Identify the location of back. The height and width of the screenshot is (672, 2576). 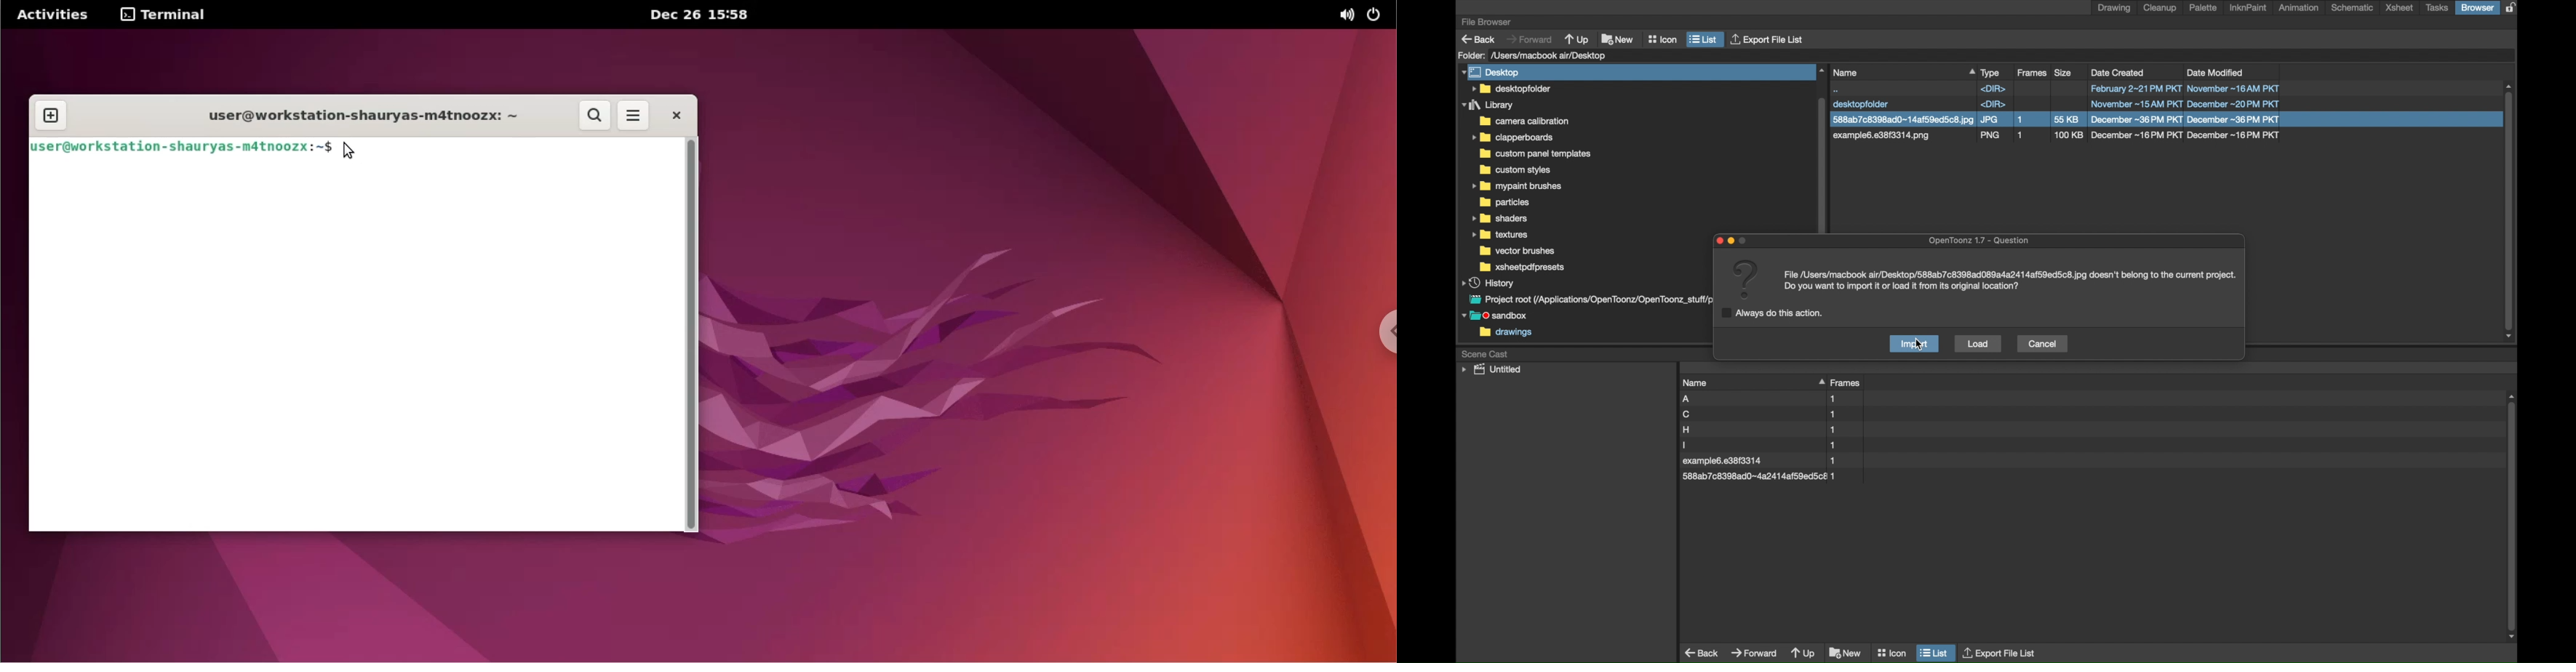
(1703, 653).